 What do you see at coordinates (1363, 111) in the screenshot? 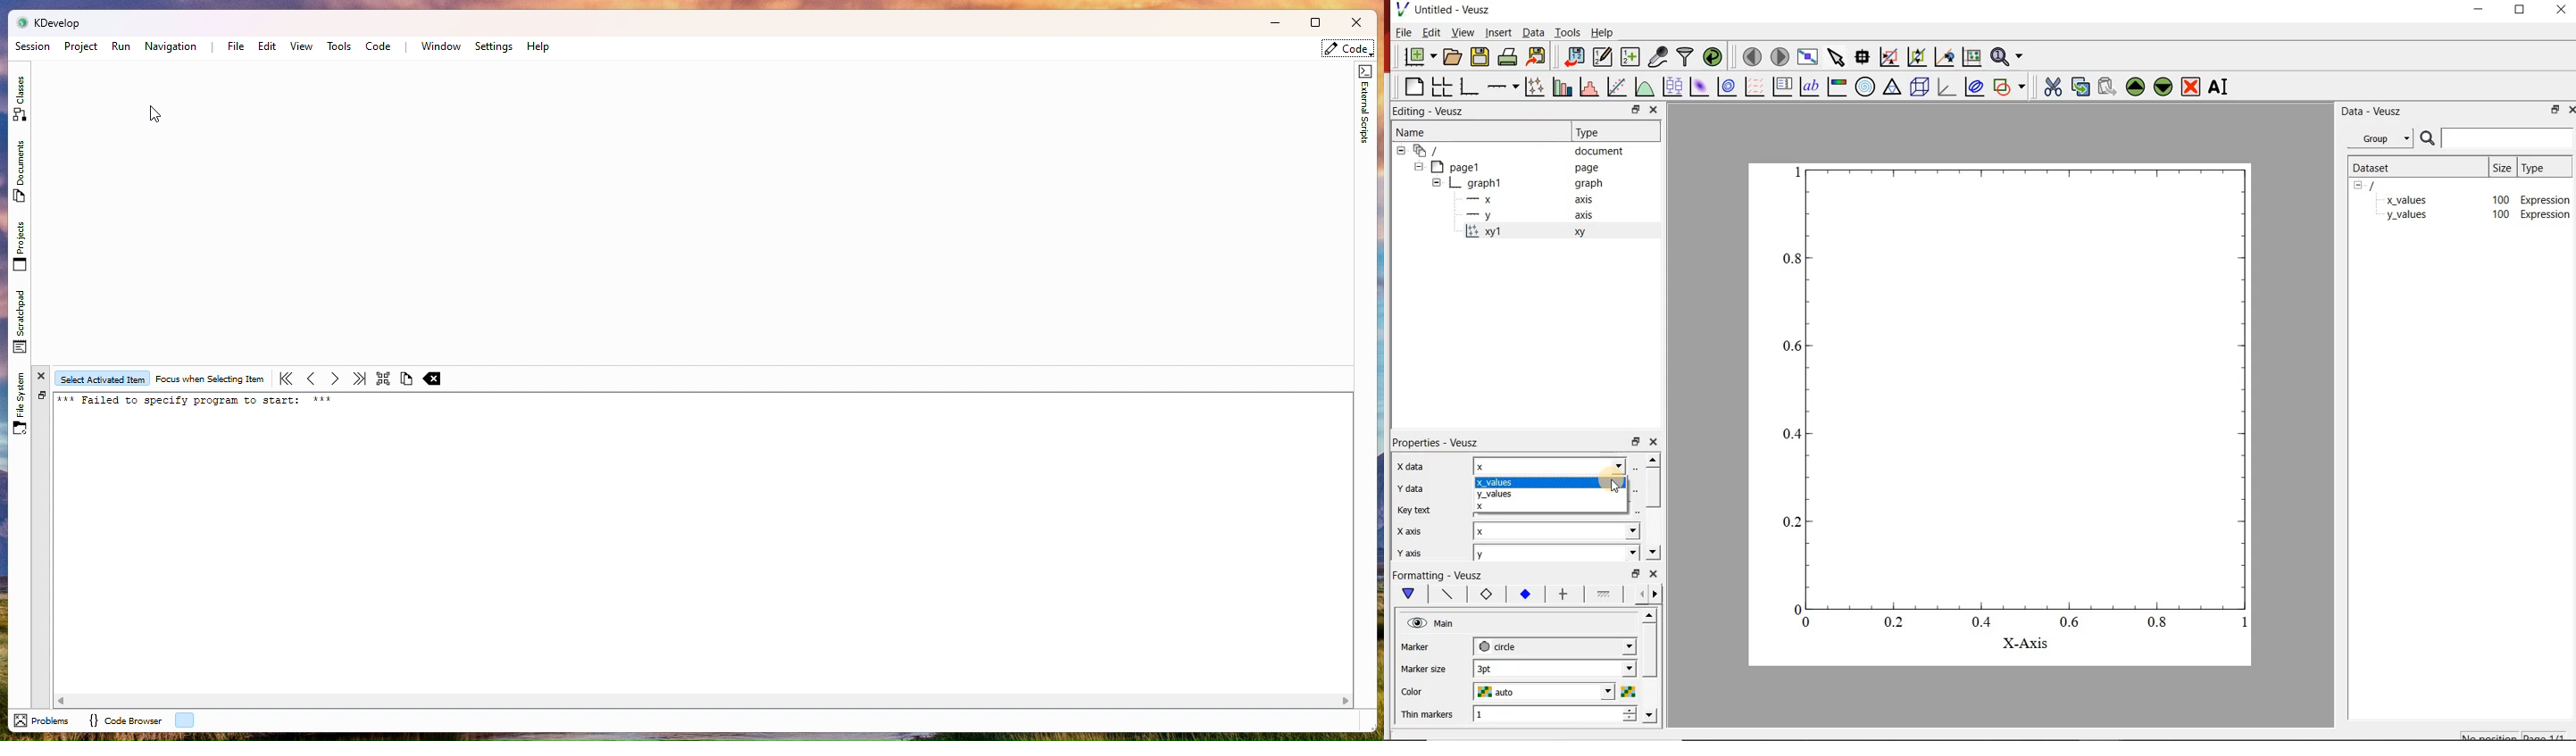
I see `External scripts` at bounding box center [1363, 111].